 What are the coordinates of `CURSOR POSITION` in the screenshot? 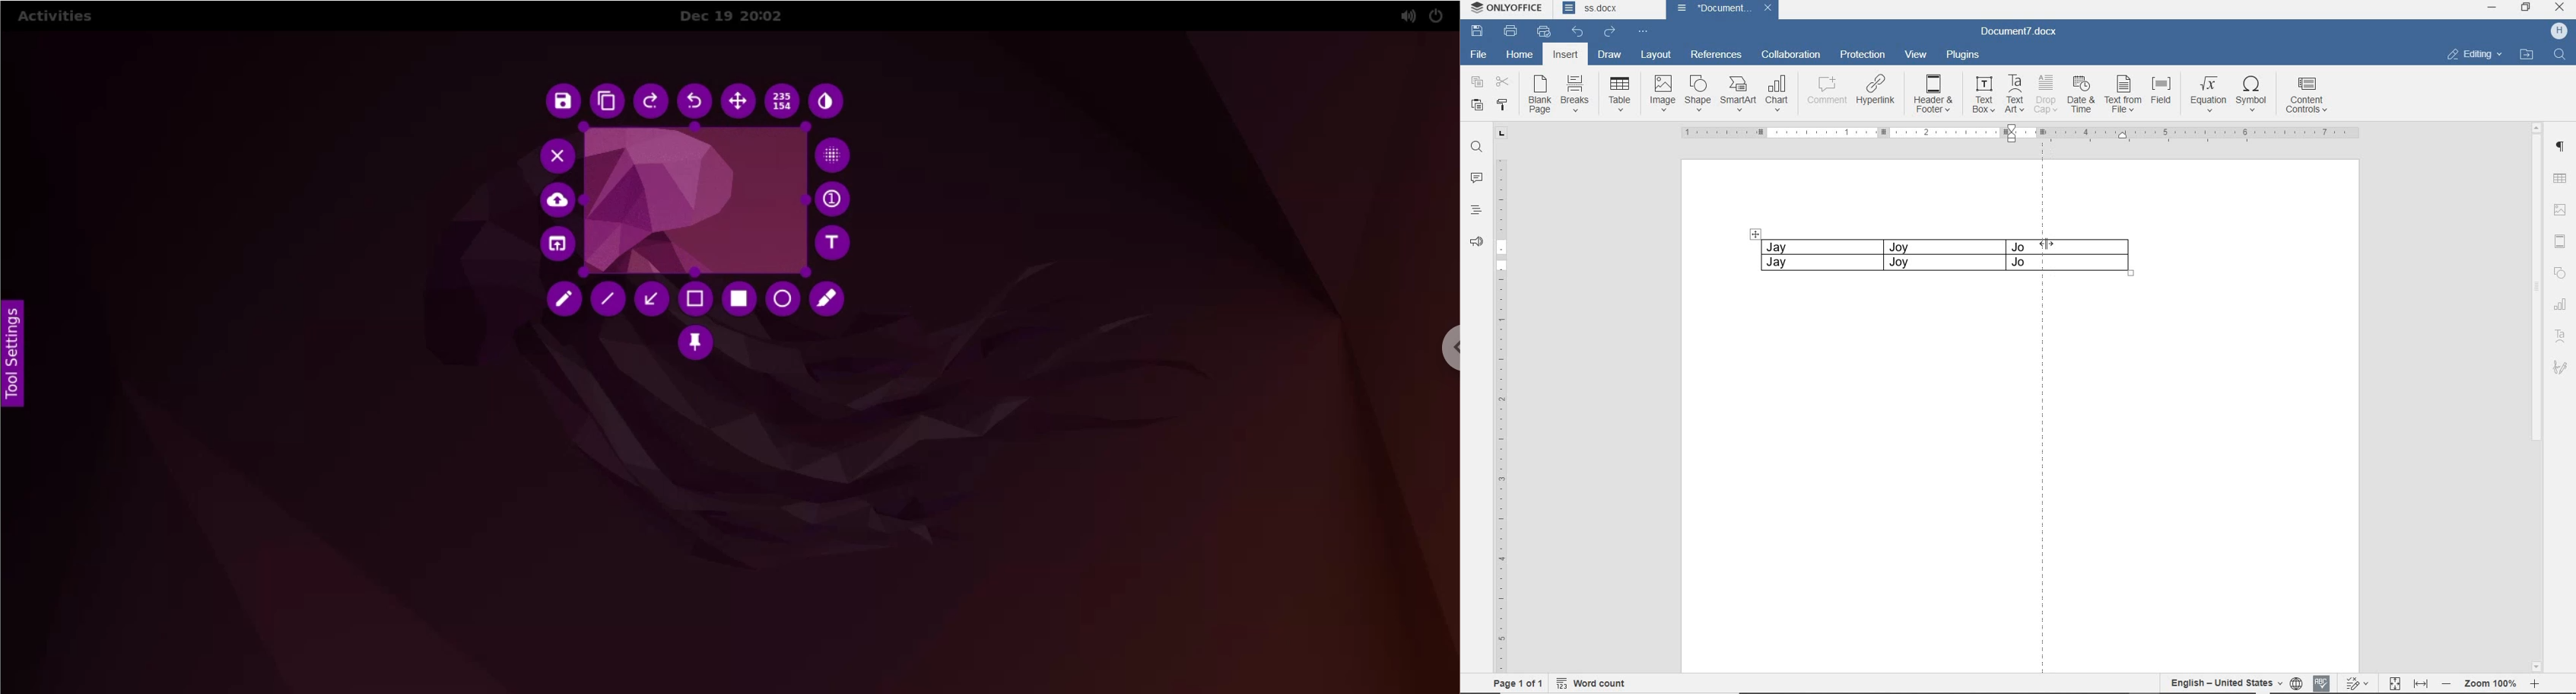 It's located at (2046, 244).